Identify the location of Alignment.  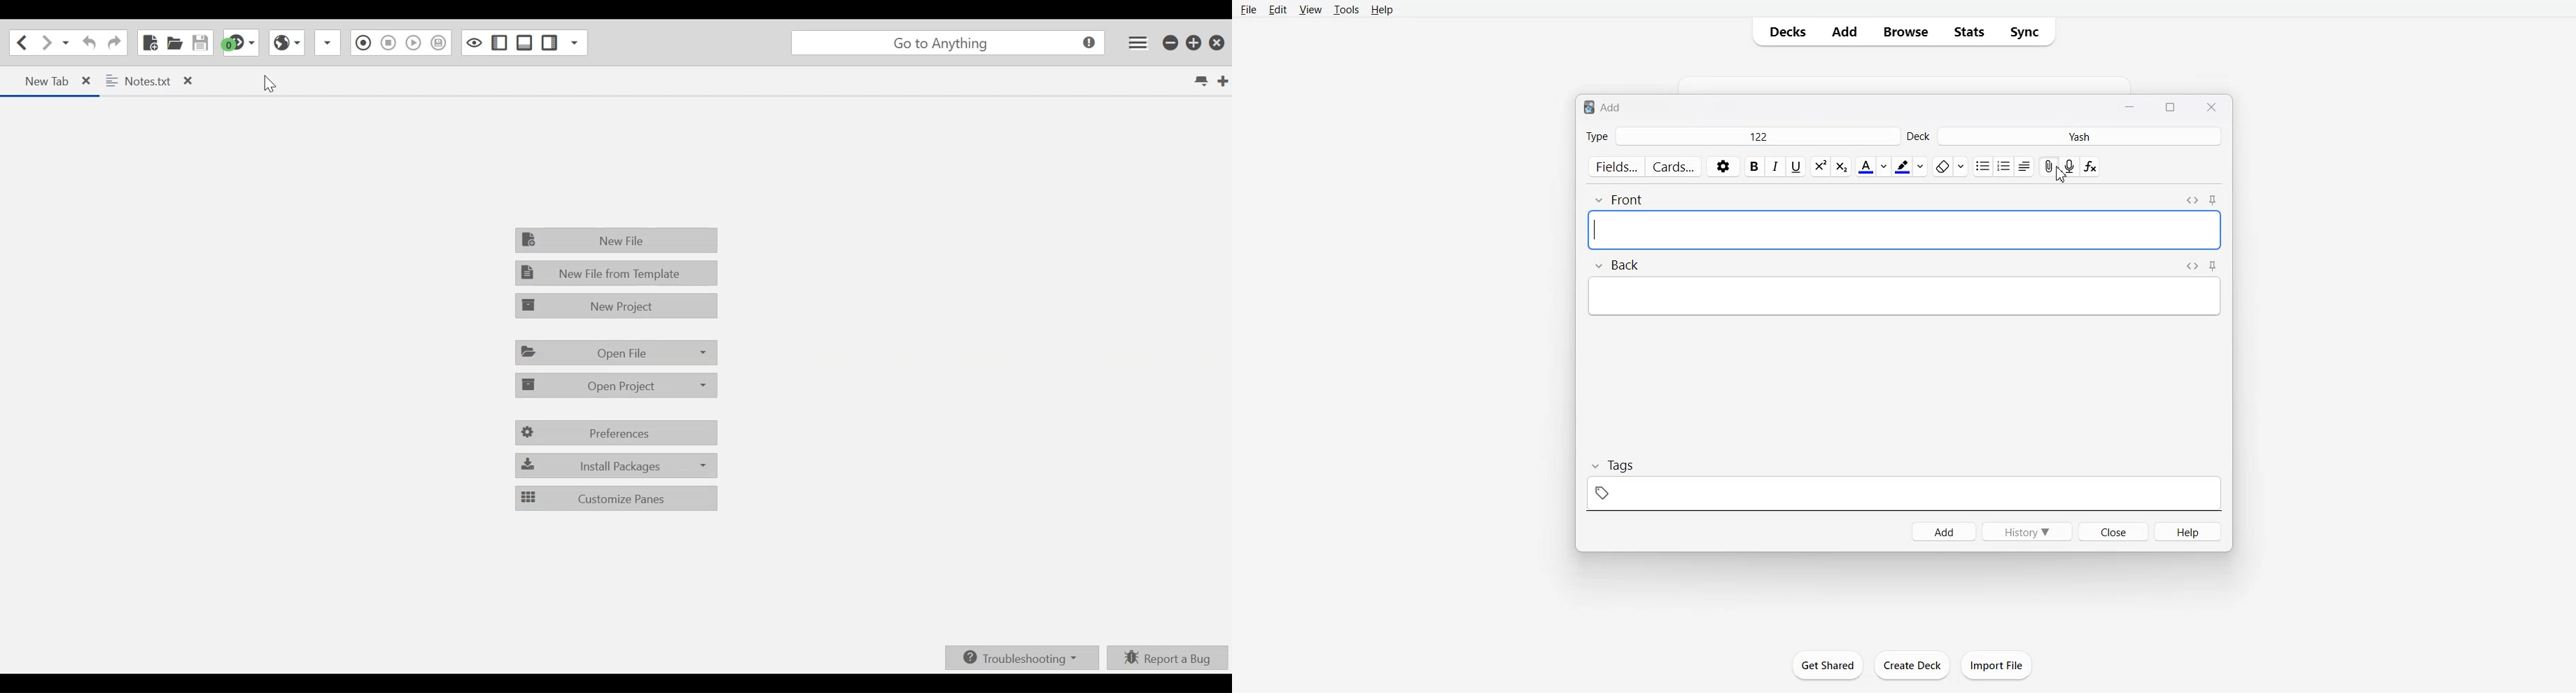
(2025, 167).